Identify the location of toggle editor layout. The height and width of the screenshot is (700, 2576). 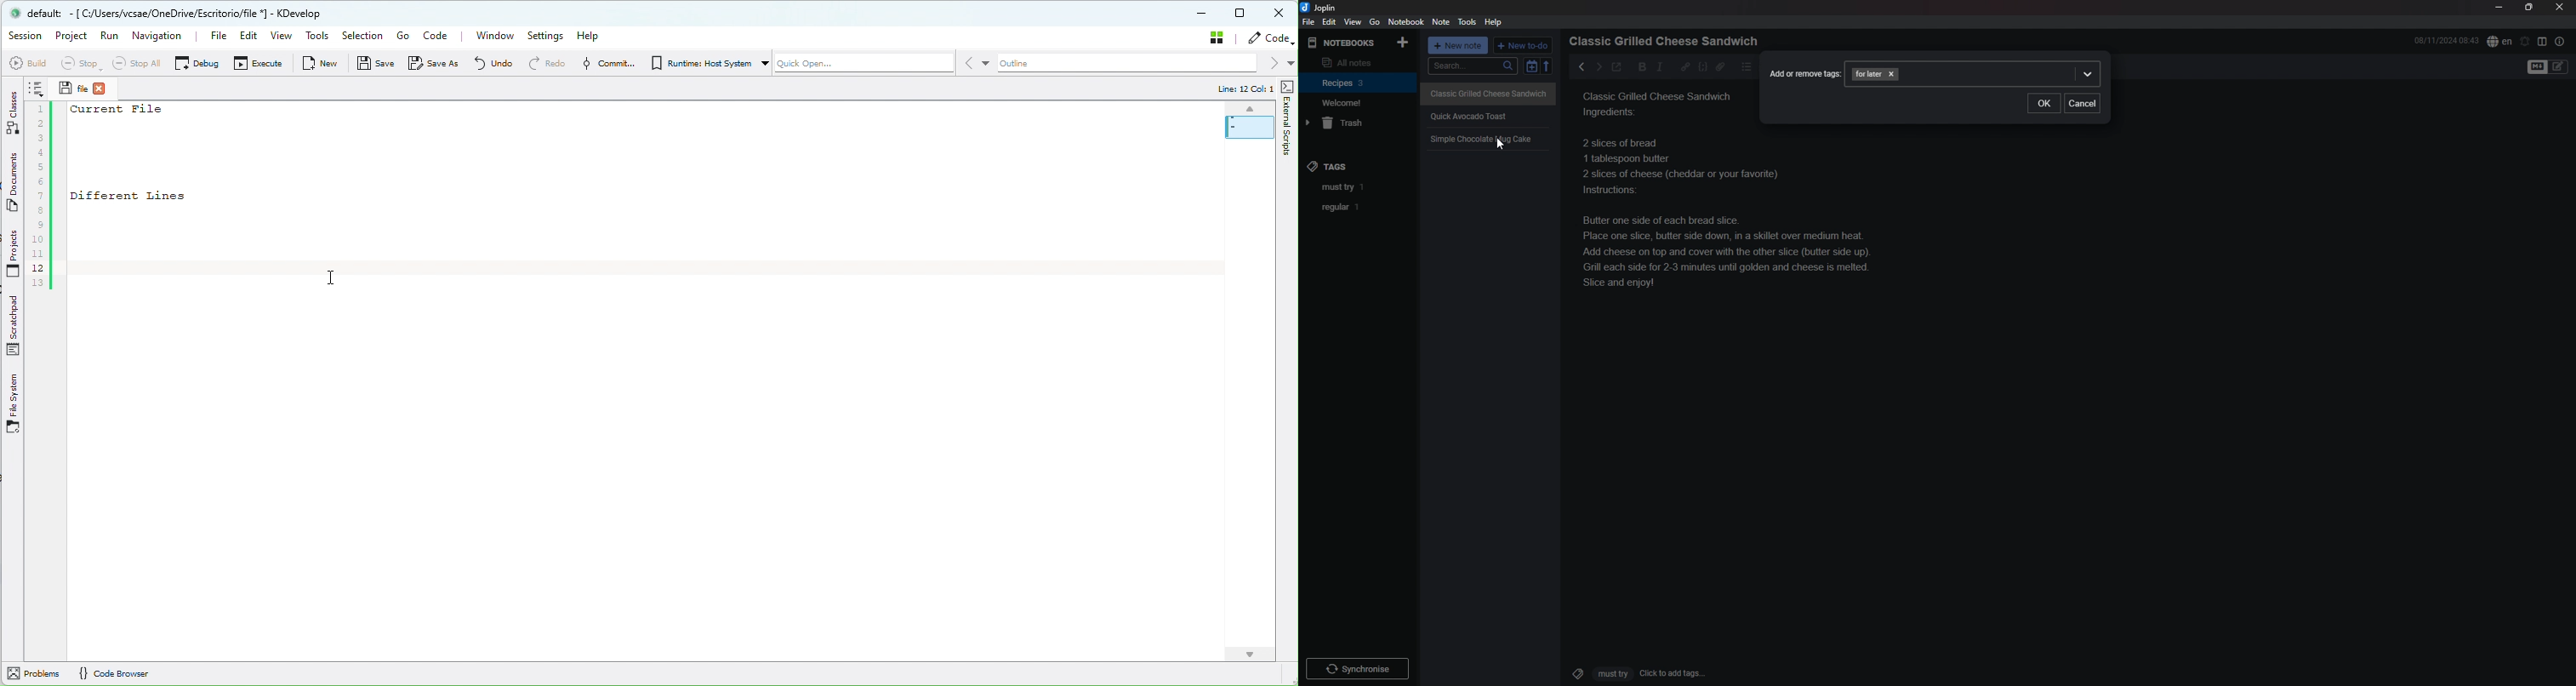
(2543, 41).